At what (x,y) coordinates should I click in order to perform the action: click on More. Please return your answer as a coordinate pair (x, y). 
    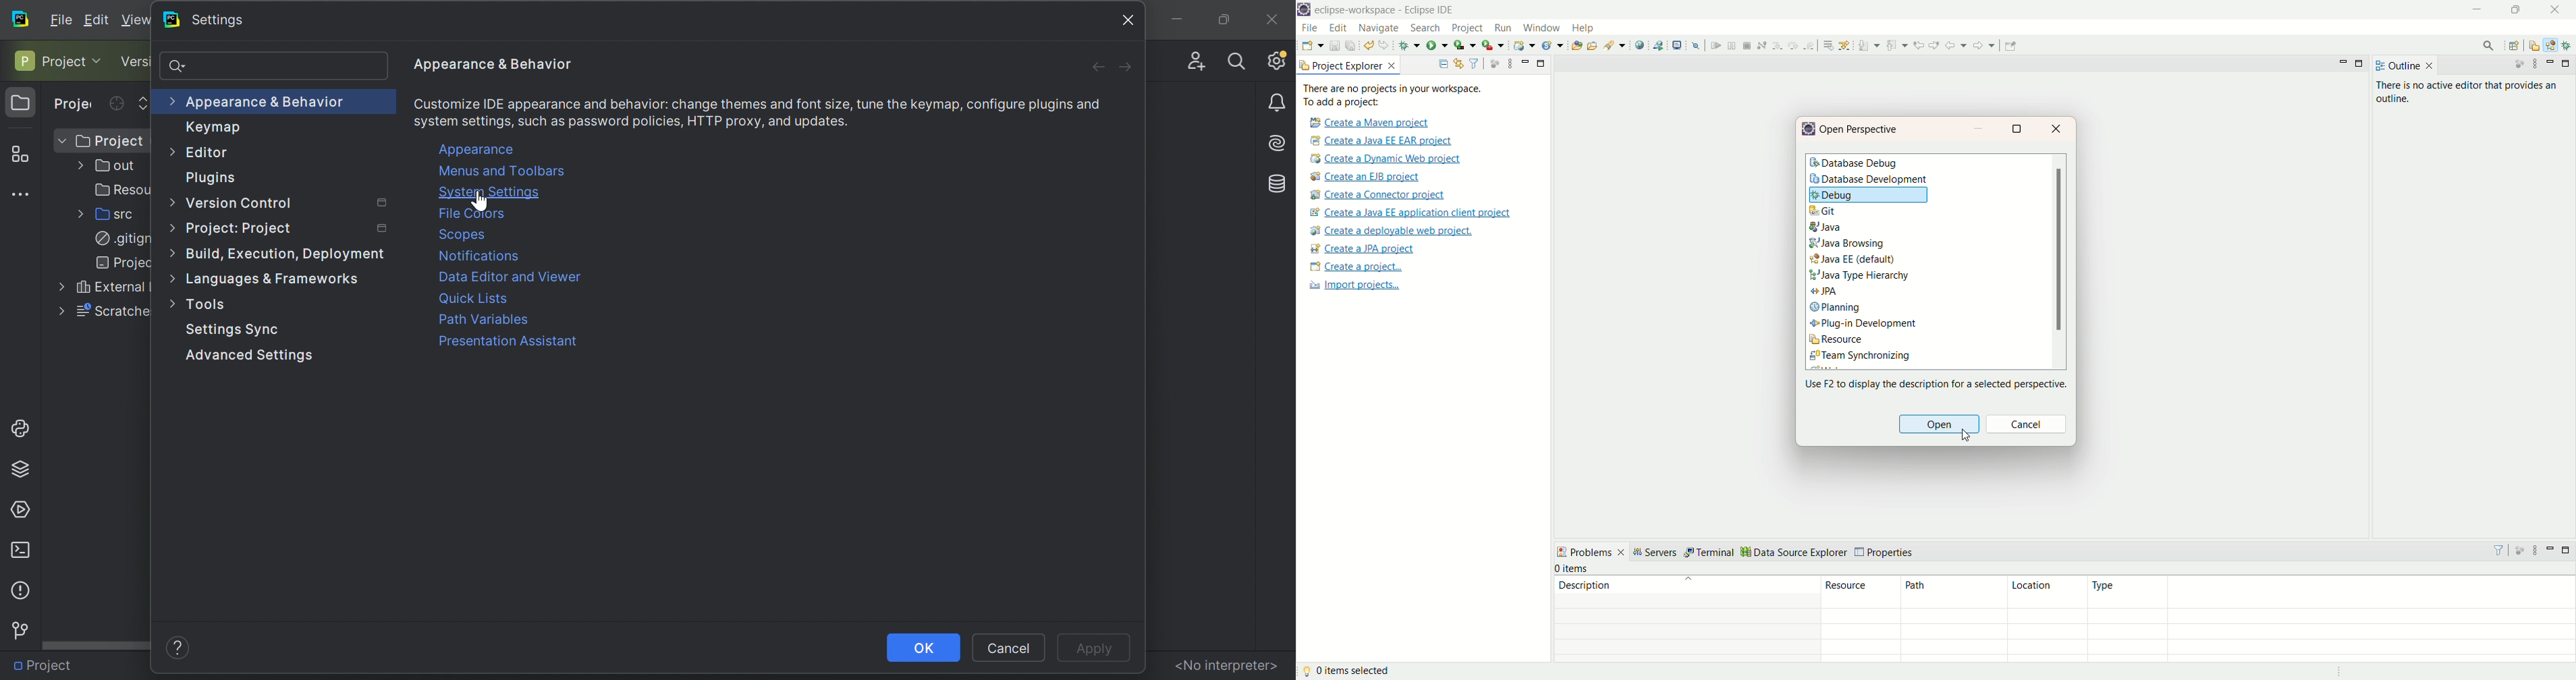
    Looking at the image, I should click on (169, 100).